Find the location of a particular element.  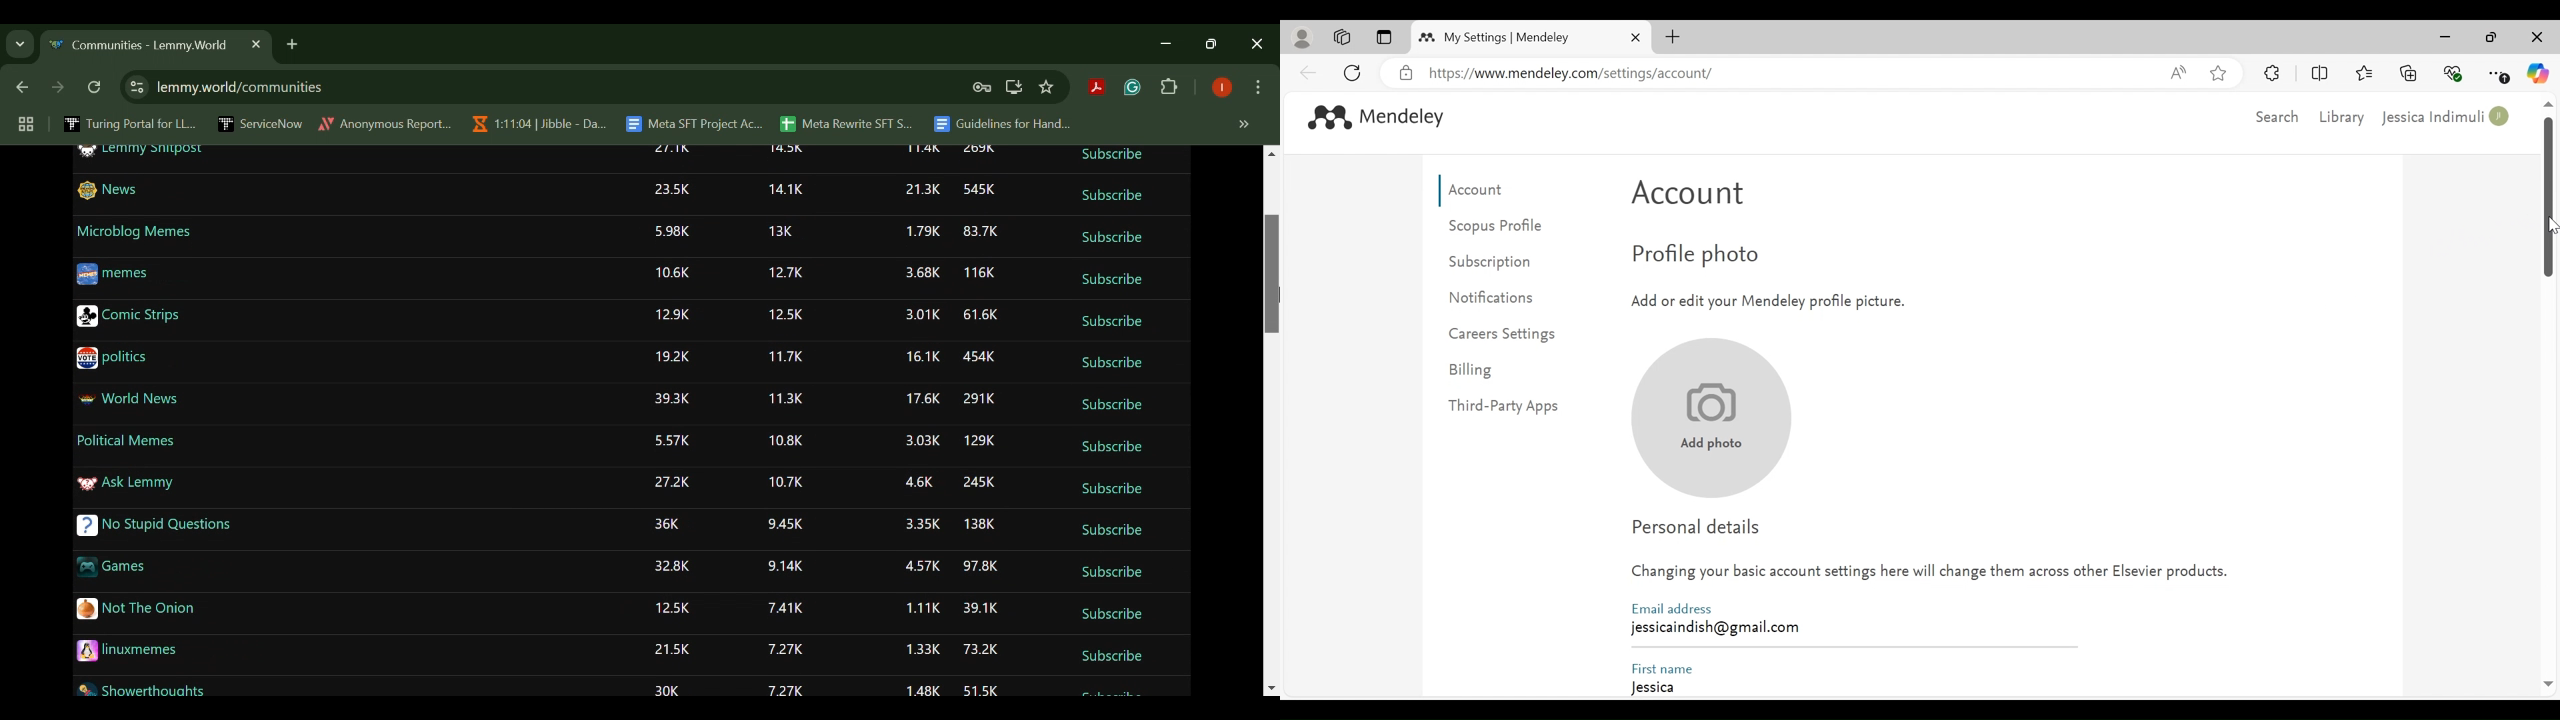

Personal Details is located at coordinates (1701, 527).